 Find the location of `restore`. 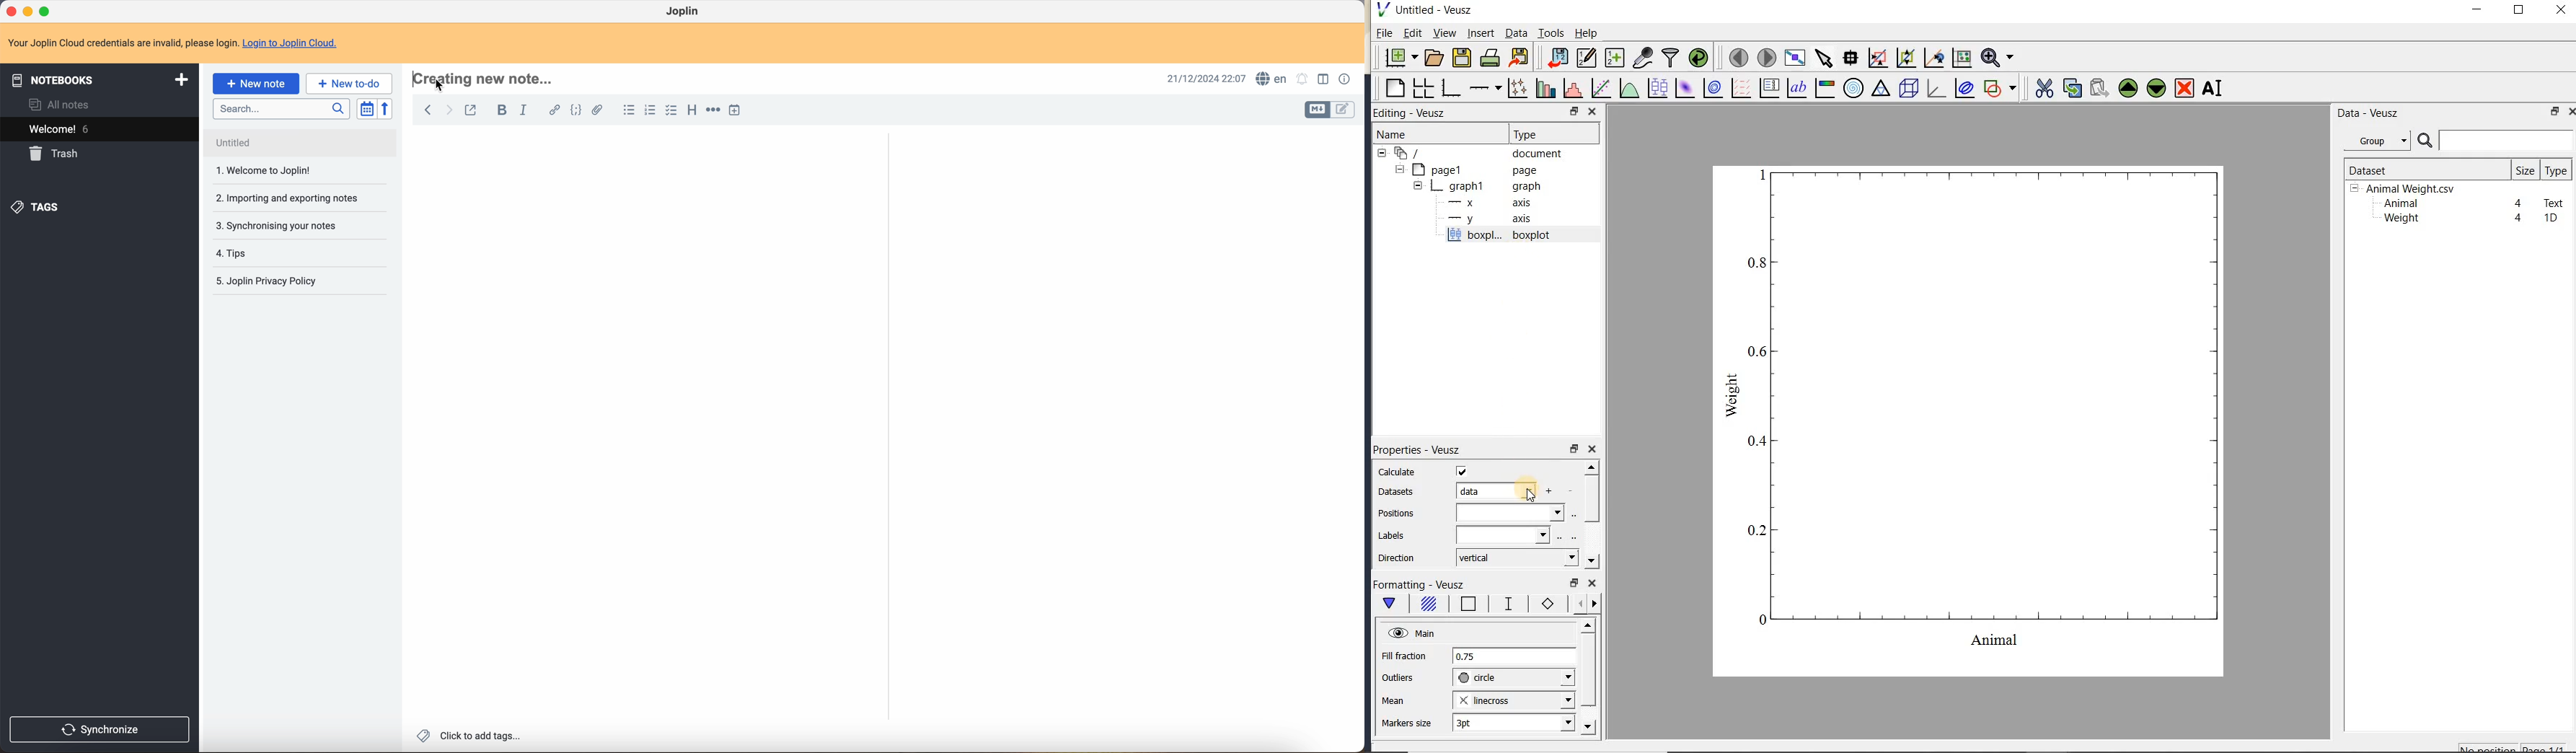

restore is located at coordinates (2556, 111).